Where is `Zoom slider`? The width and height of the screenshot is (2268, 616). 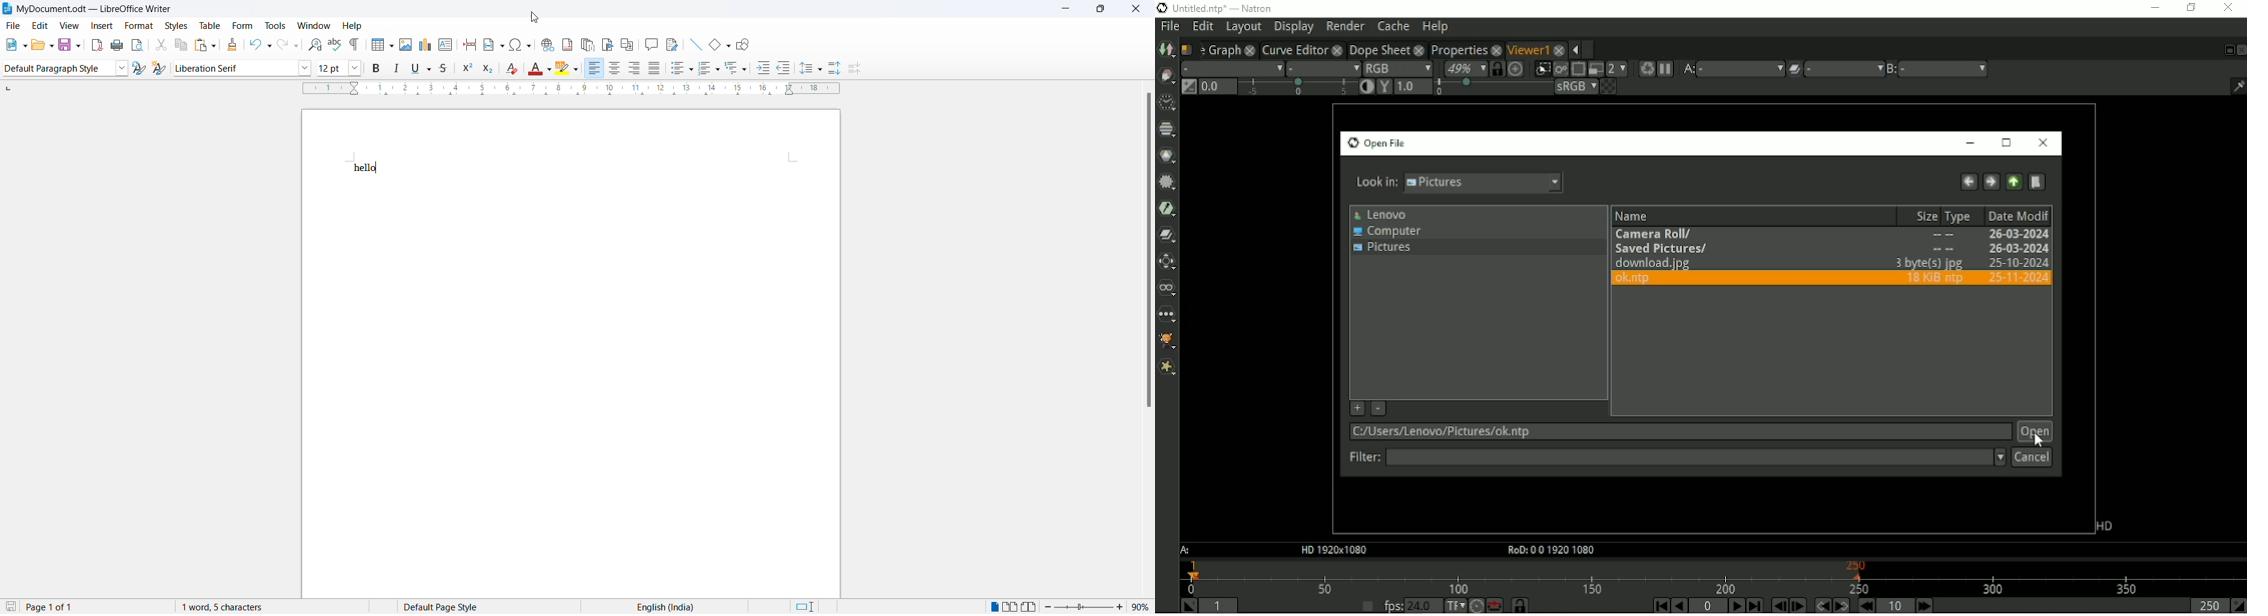
Zoom slider is located at coordinates (1085, 607).